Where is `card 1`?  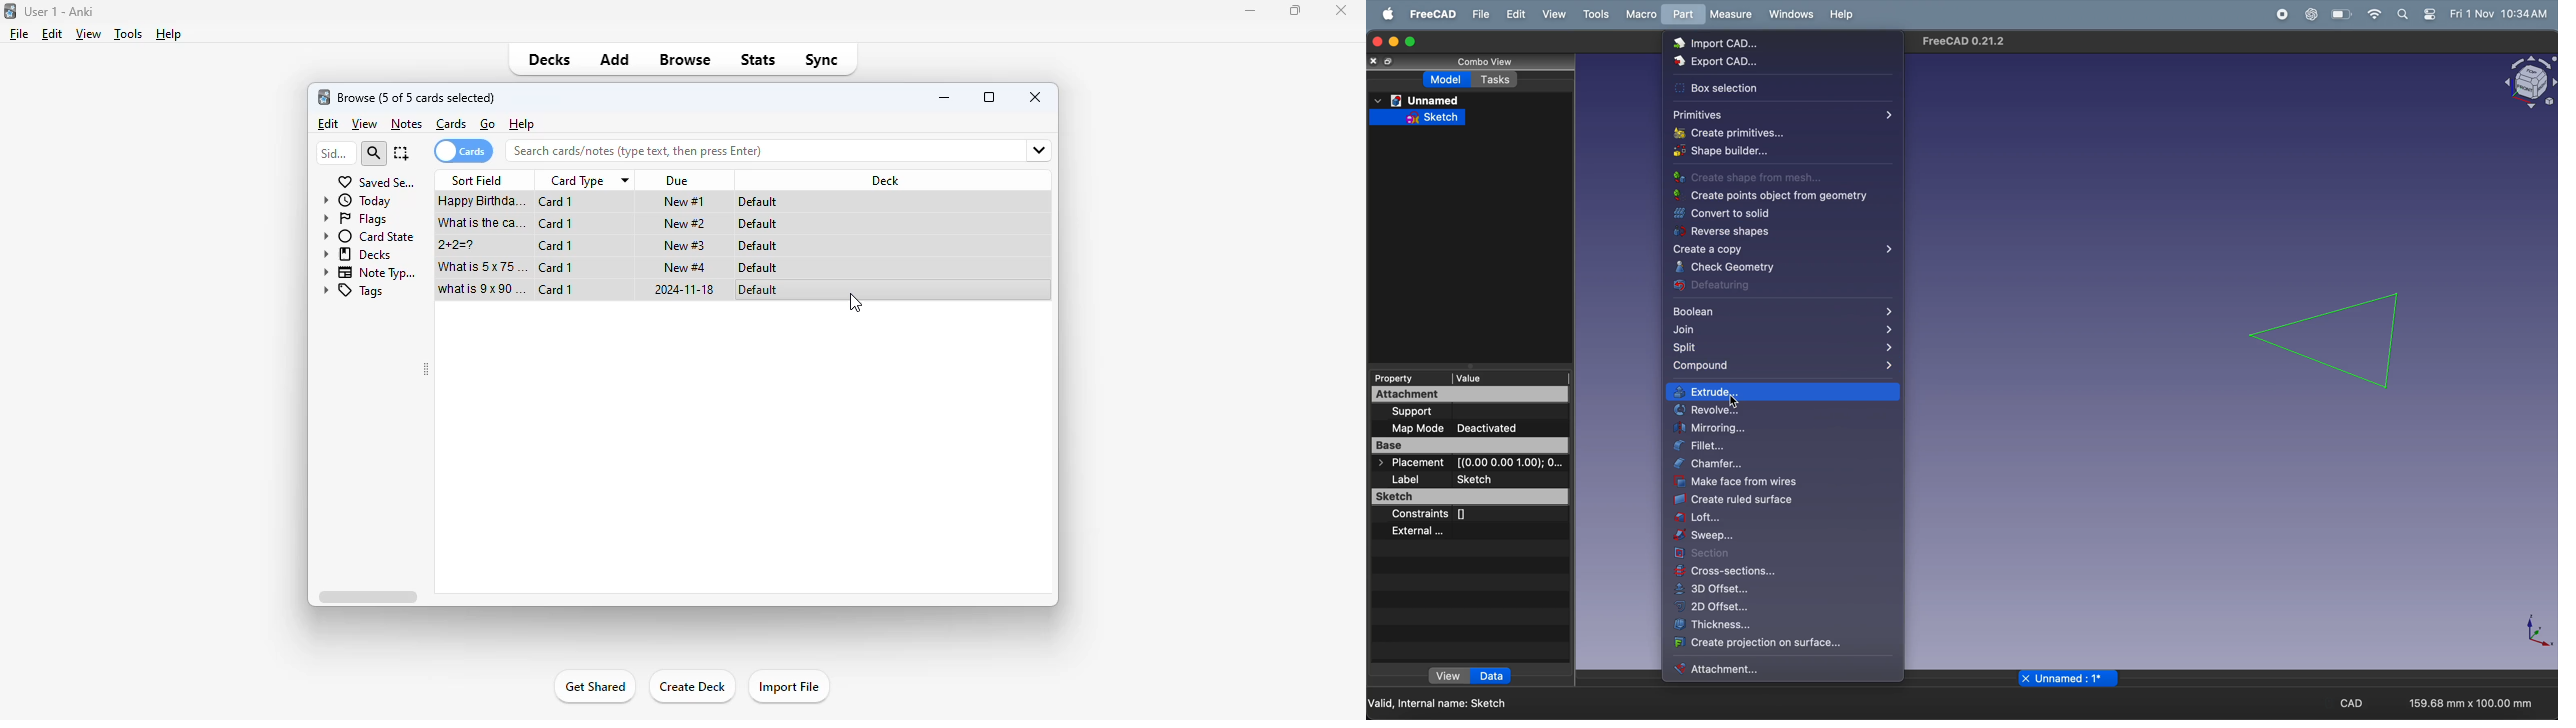 card 1 is located at coordinates (557, 202).